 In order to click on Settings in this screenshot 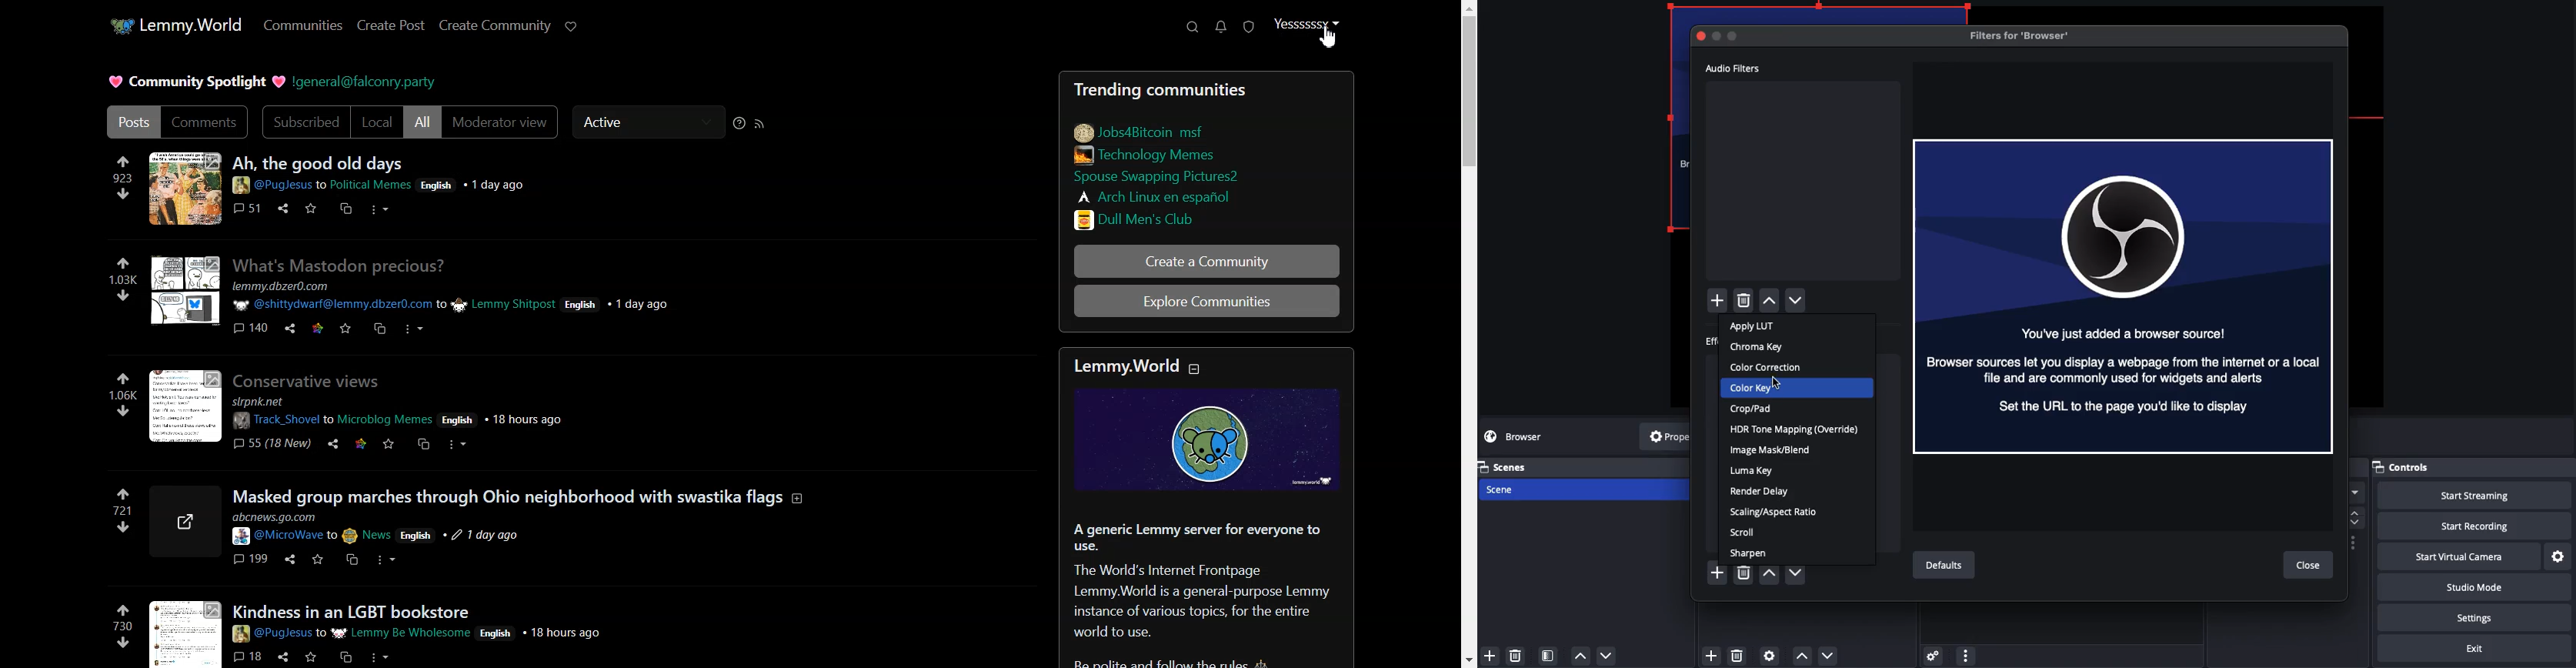, I will do `click(2557, 557)`.